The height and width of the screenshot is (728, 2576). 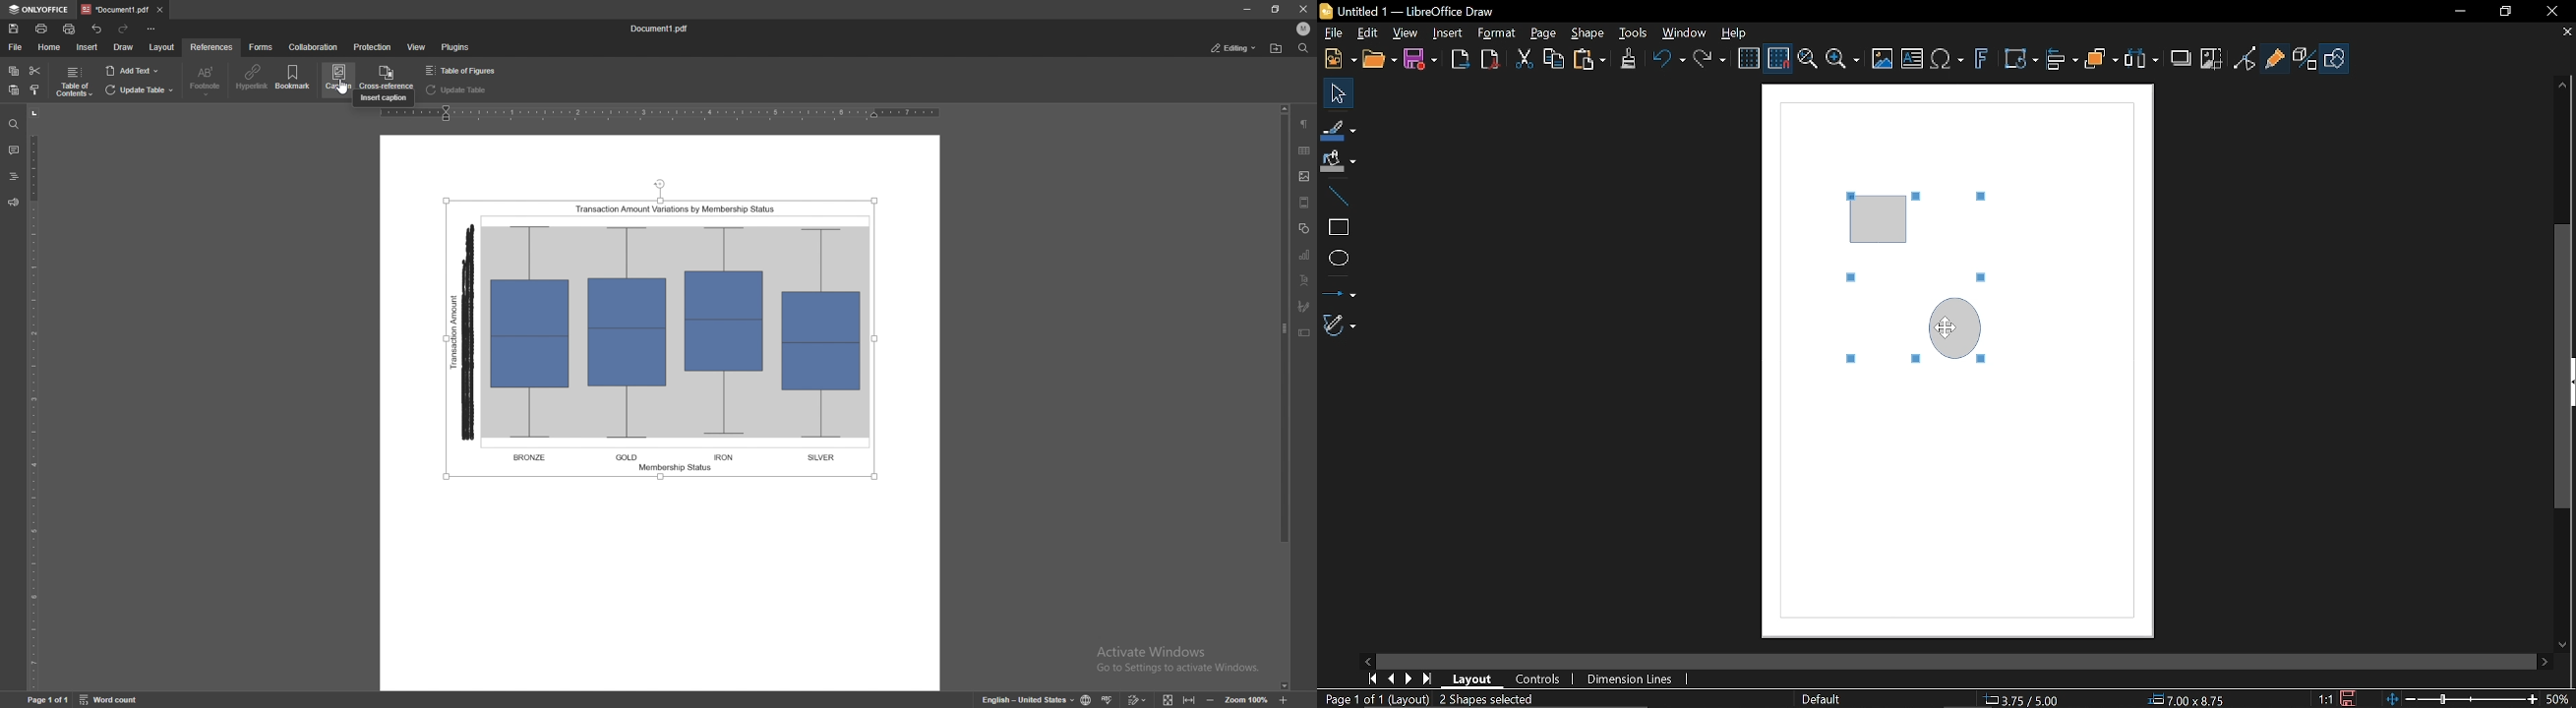 I want to click on Previous page, so click(x=1394, y=678).